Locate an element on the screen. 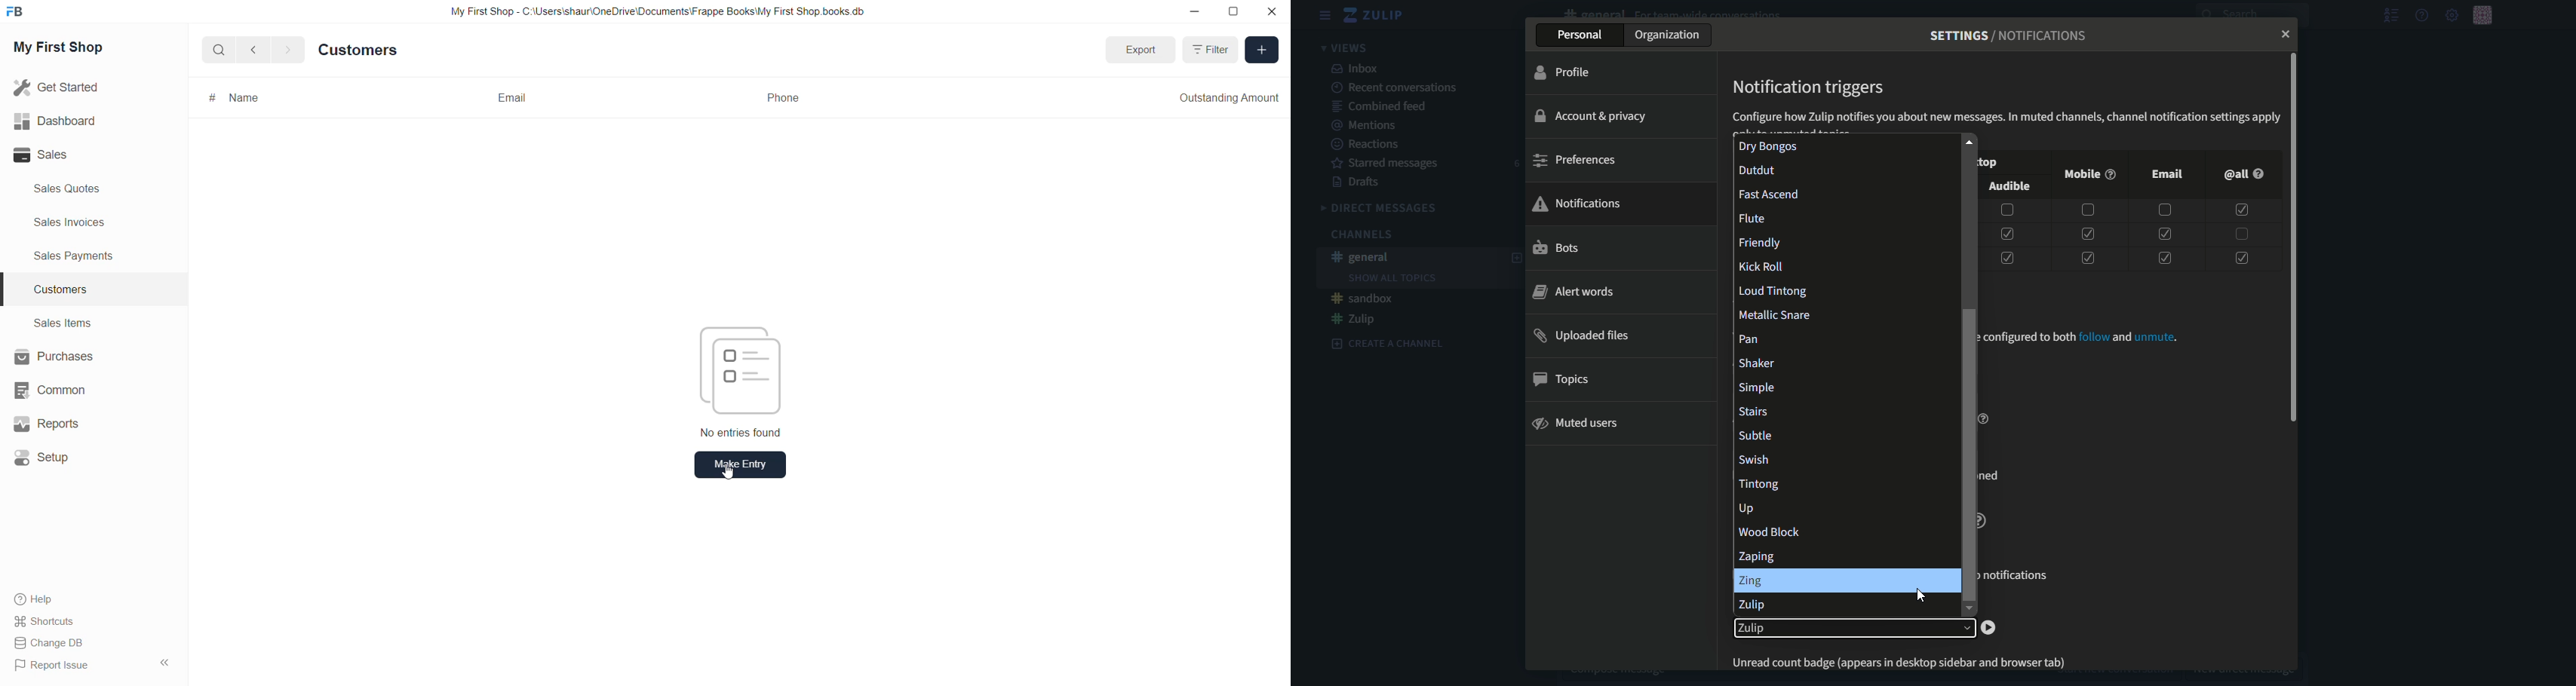 This screenshot has height=700, width=2576. Name is located at coordinates (246, 100).